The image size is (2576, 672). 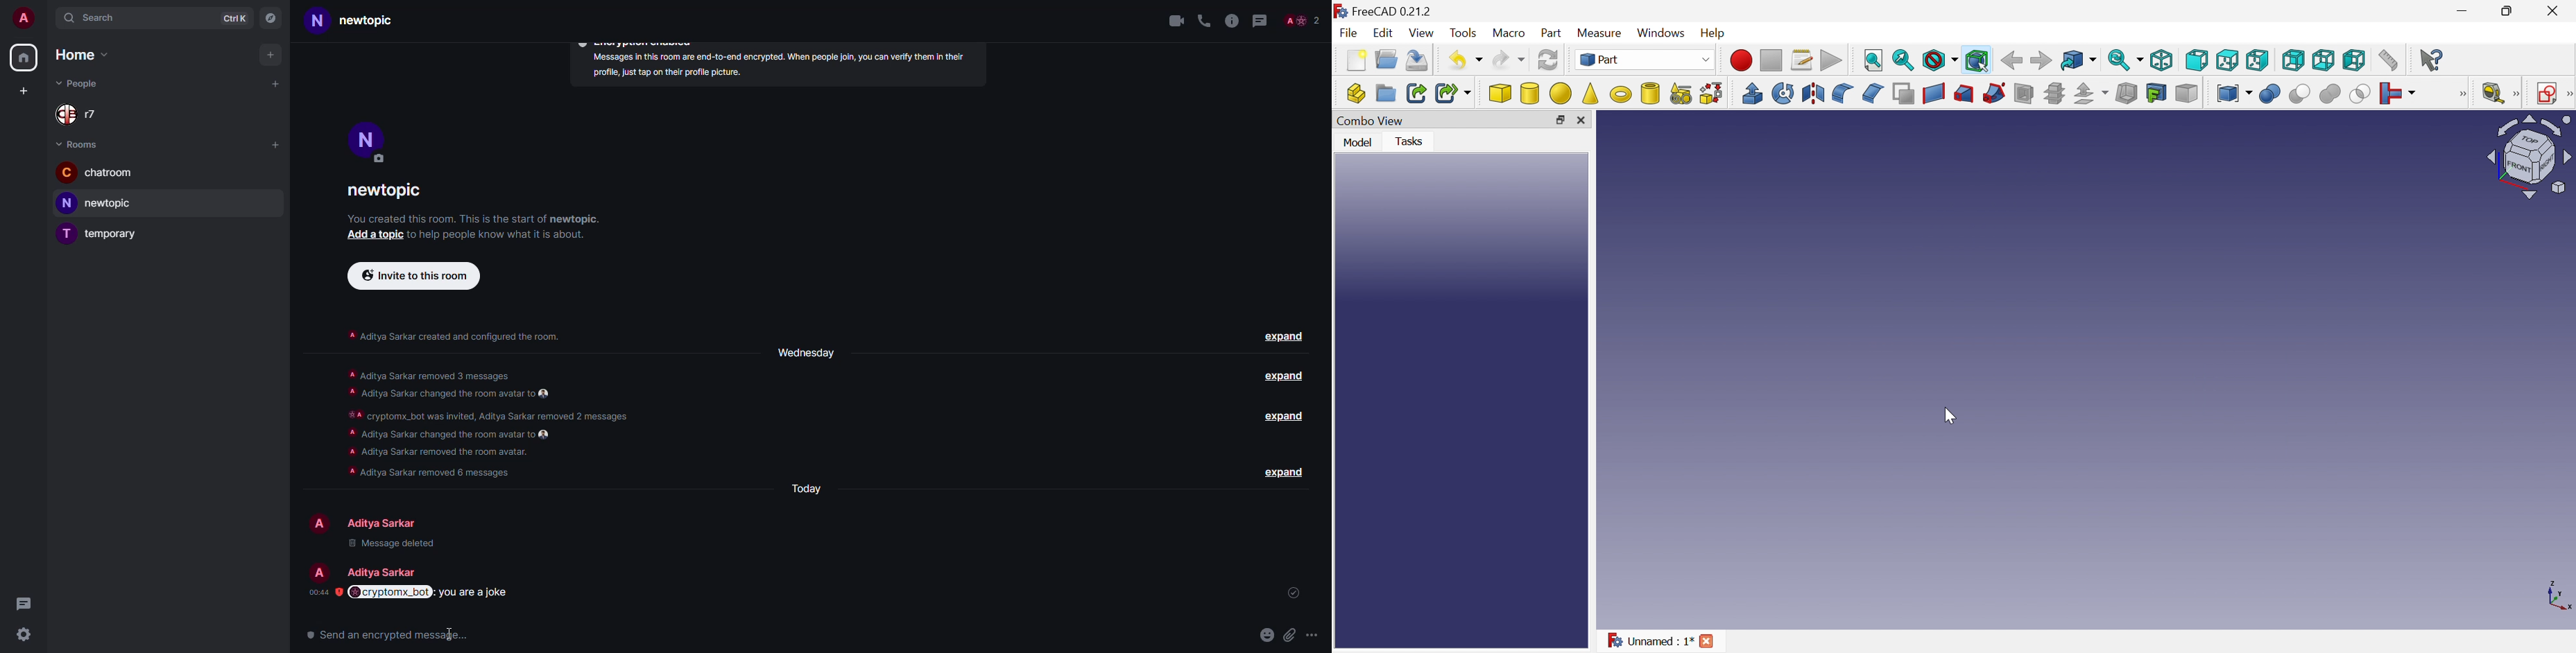 I want to click on settings, so click(x=23, y=636).